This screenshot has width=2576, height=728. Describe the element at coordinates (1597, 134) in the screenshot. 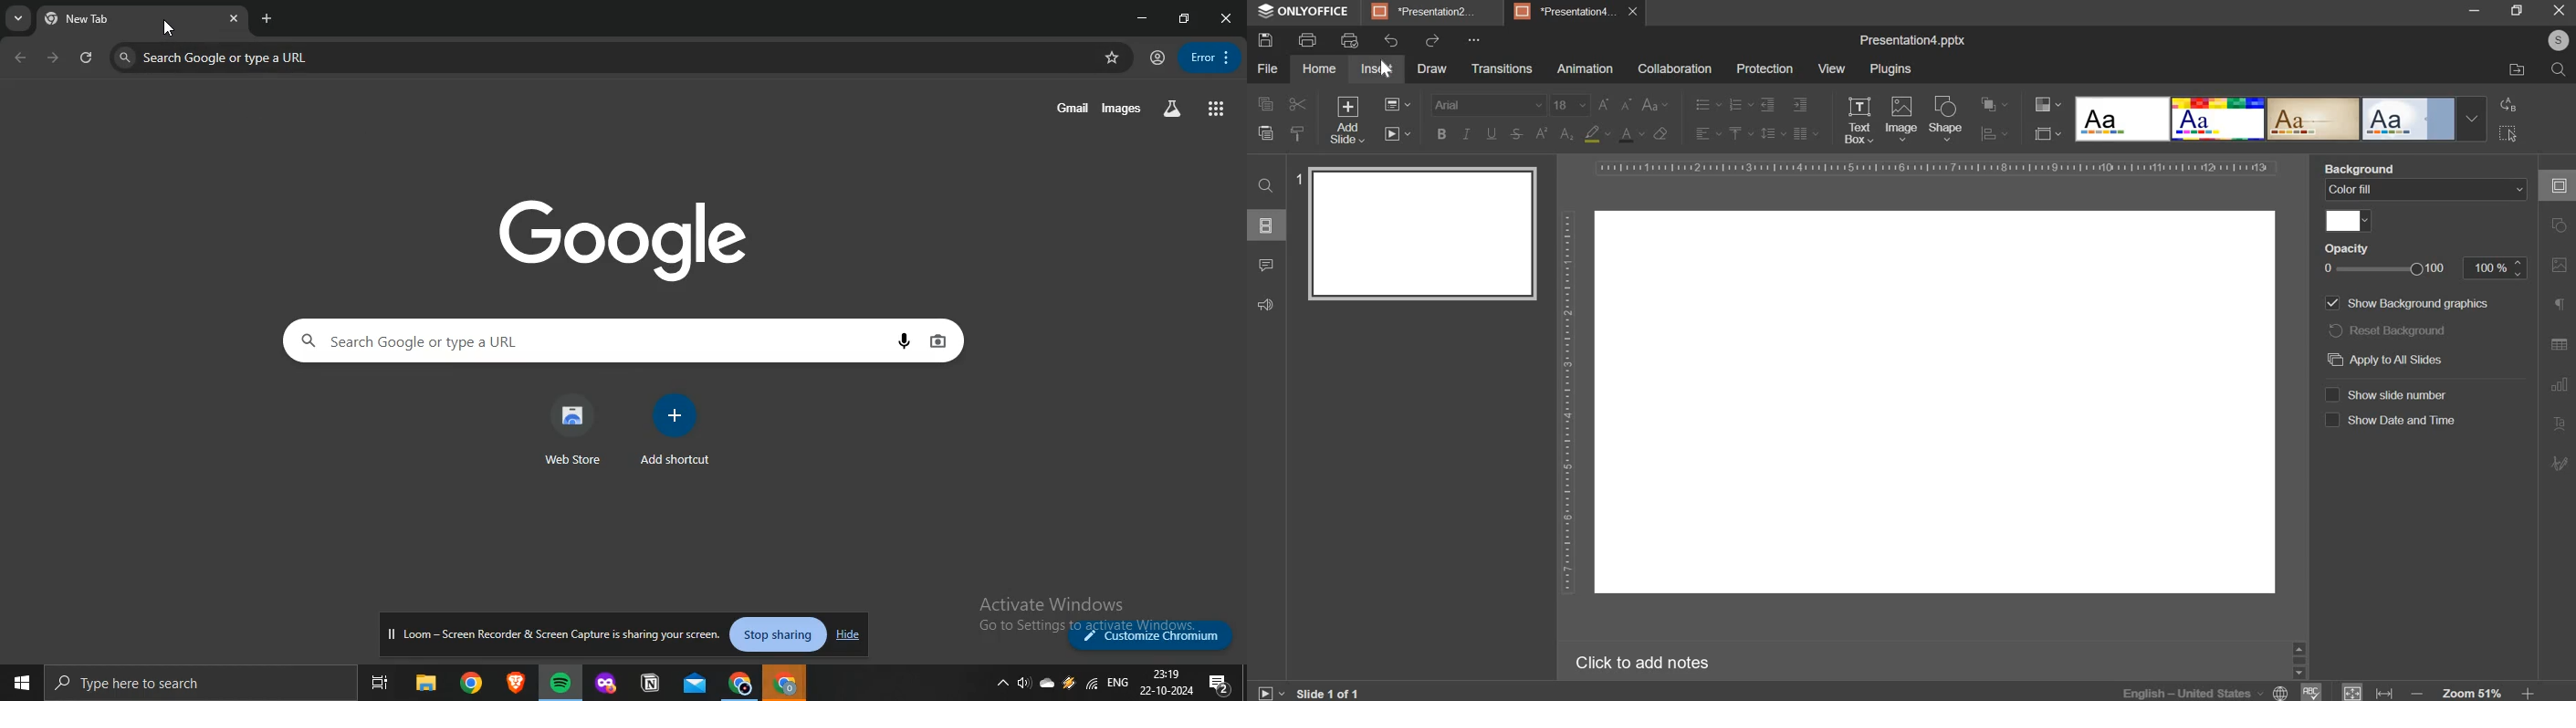

I see `highlight color` at that location.